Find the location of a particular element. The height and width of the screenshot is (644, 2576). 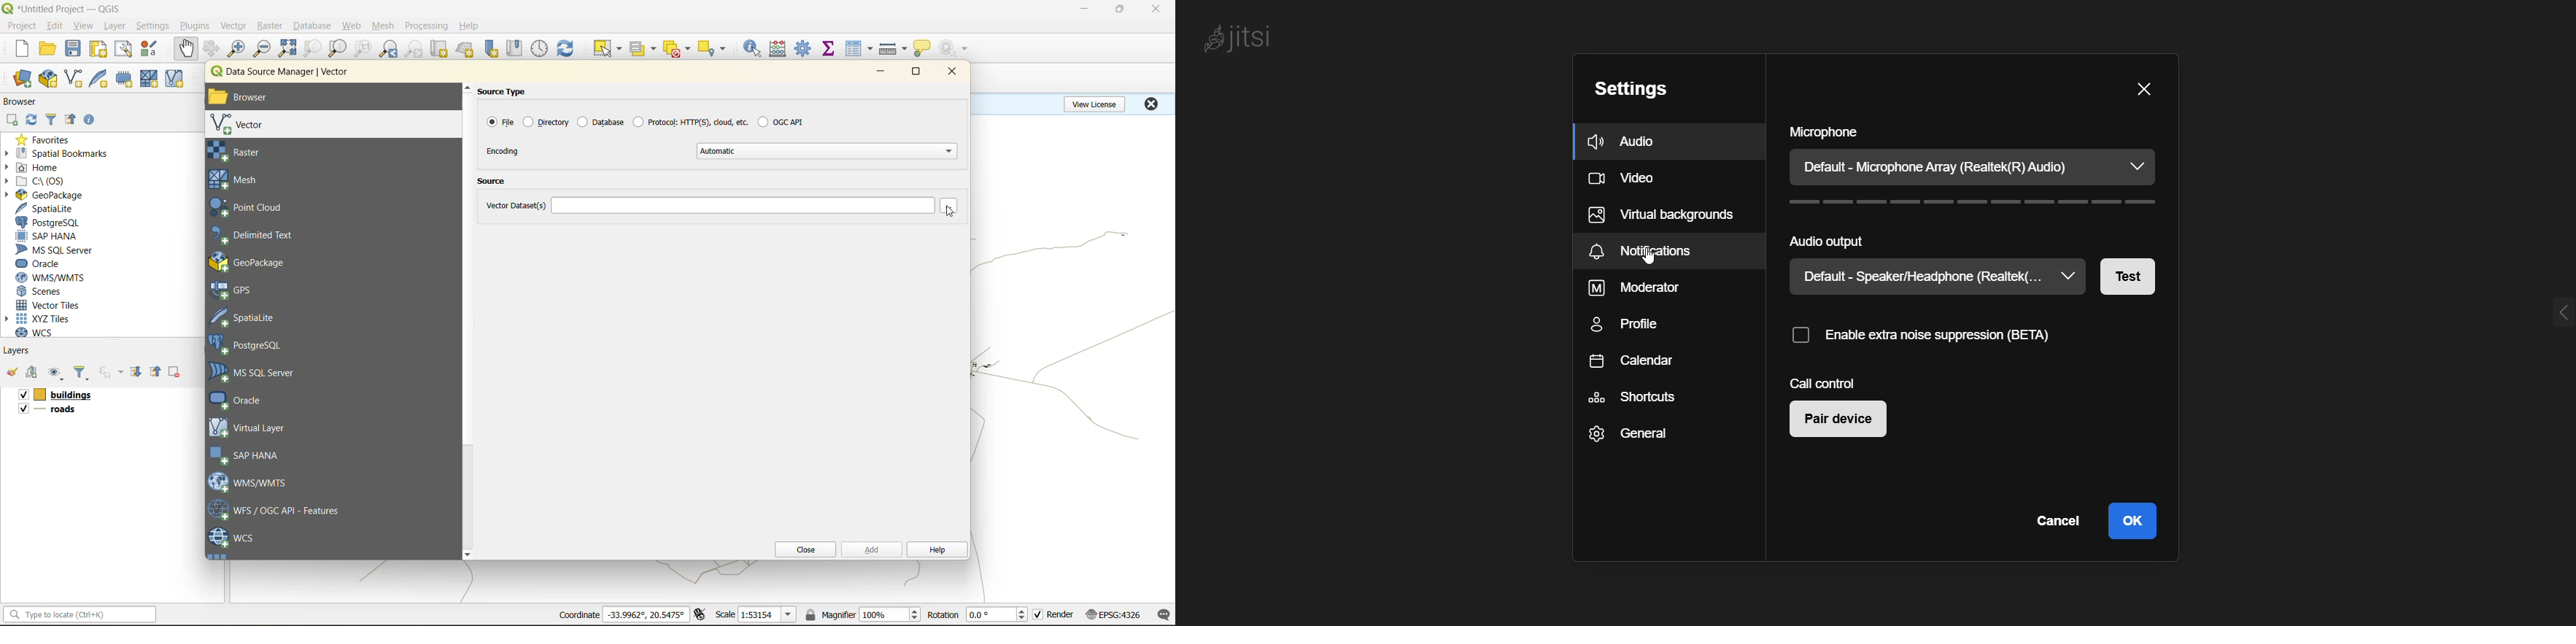

magnifier is located at coordinates (830, 614).